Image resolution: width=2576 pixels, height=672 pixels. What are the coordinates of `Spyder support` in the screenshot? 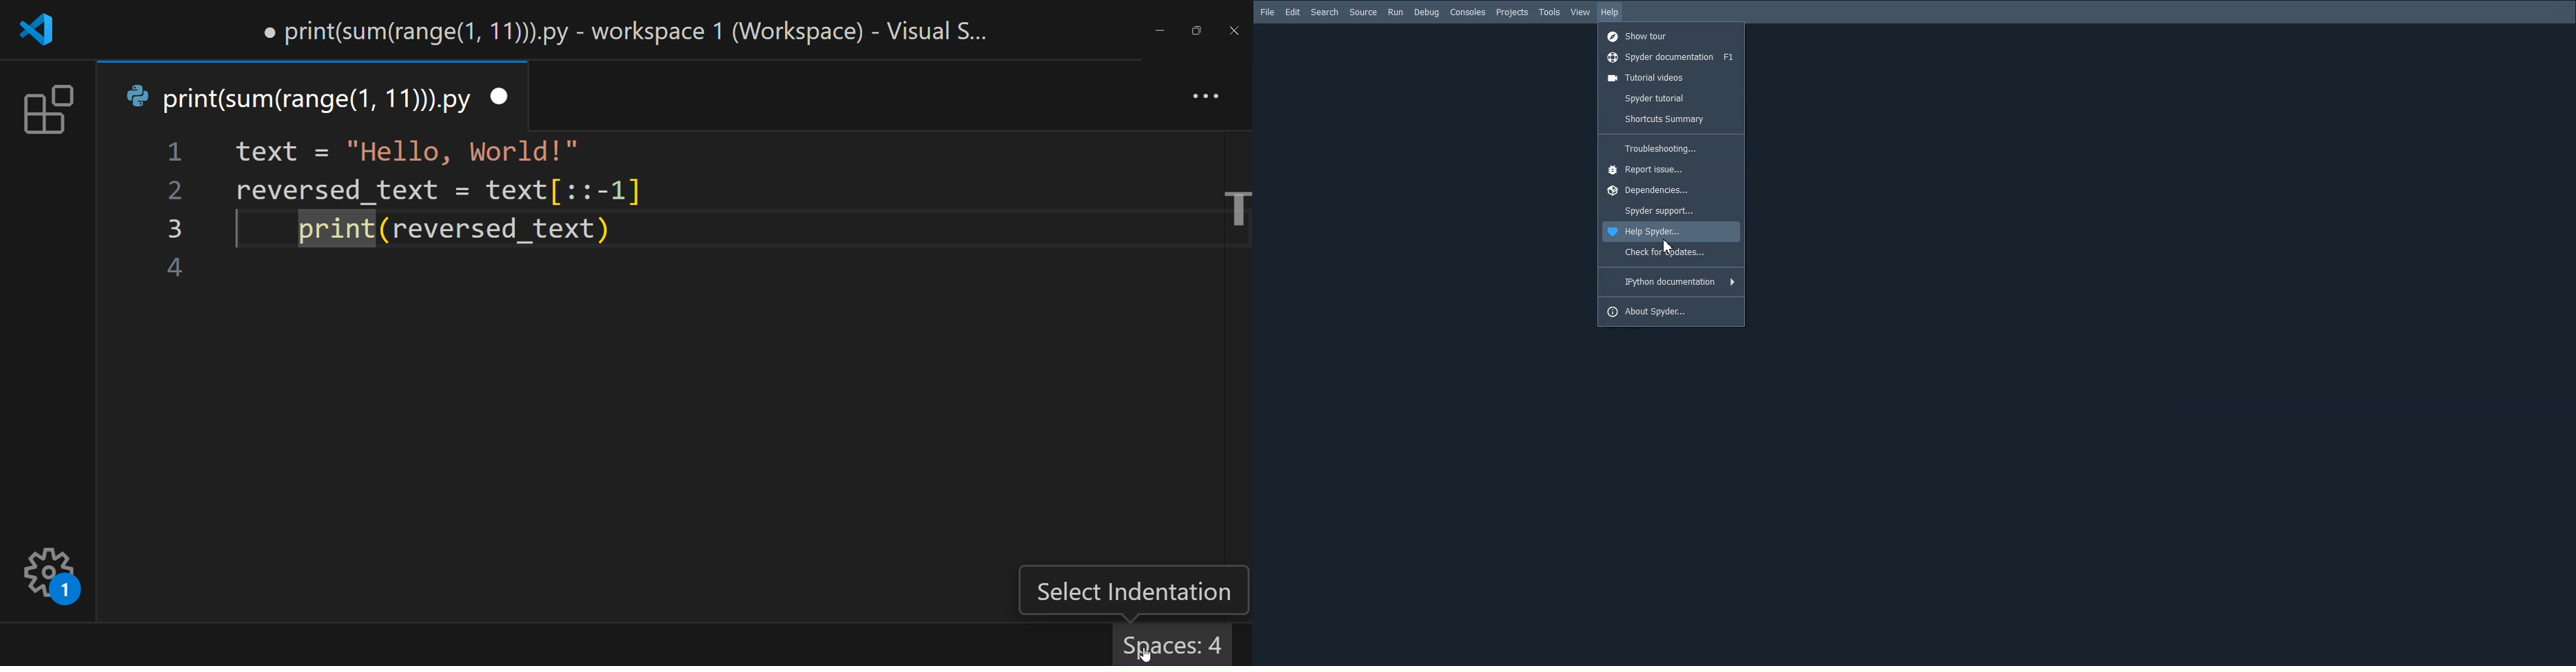 It's located at (1670, 211).